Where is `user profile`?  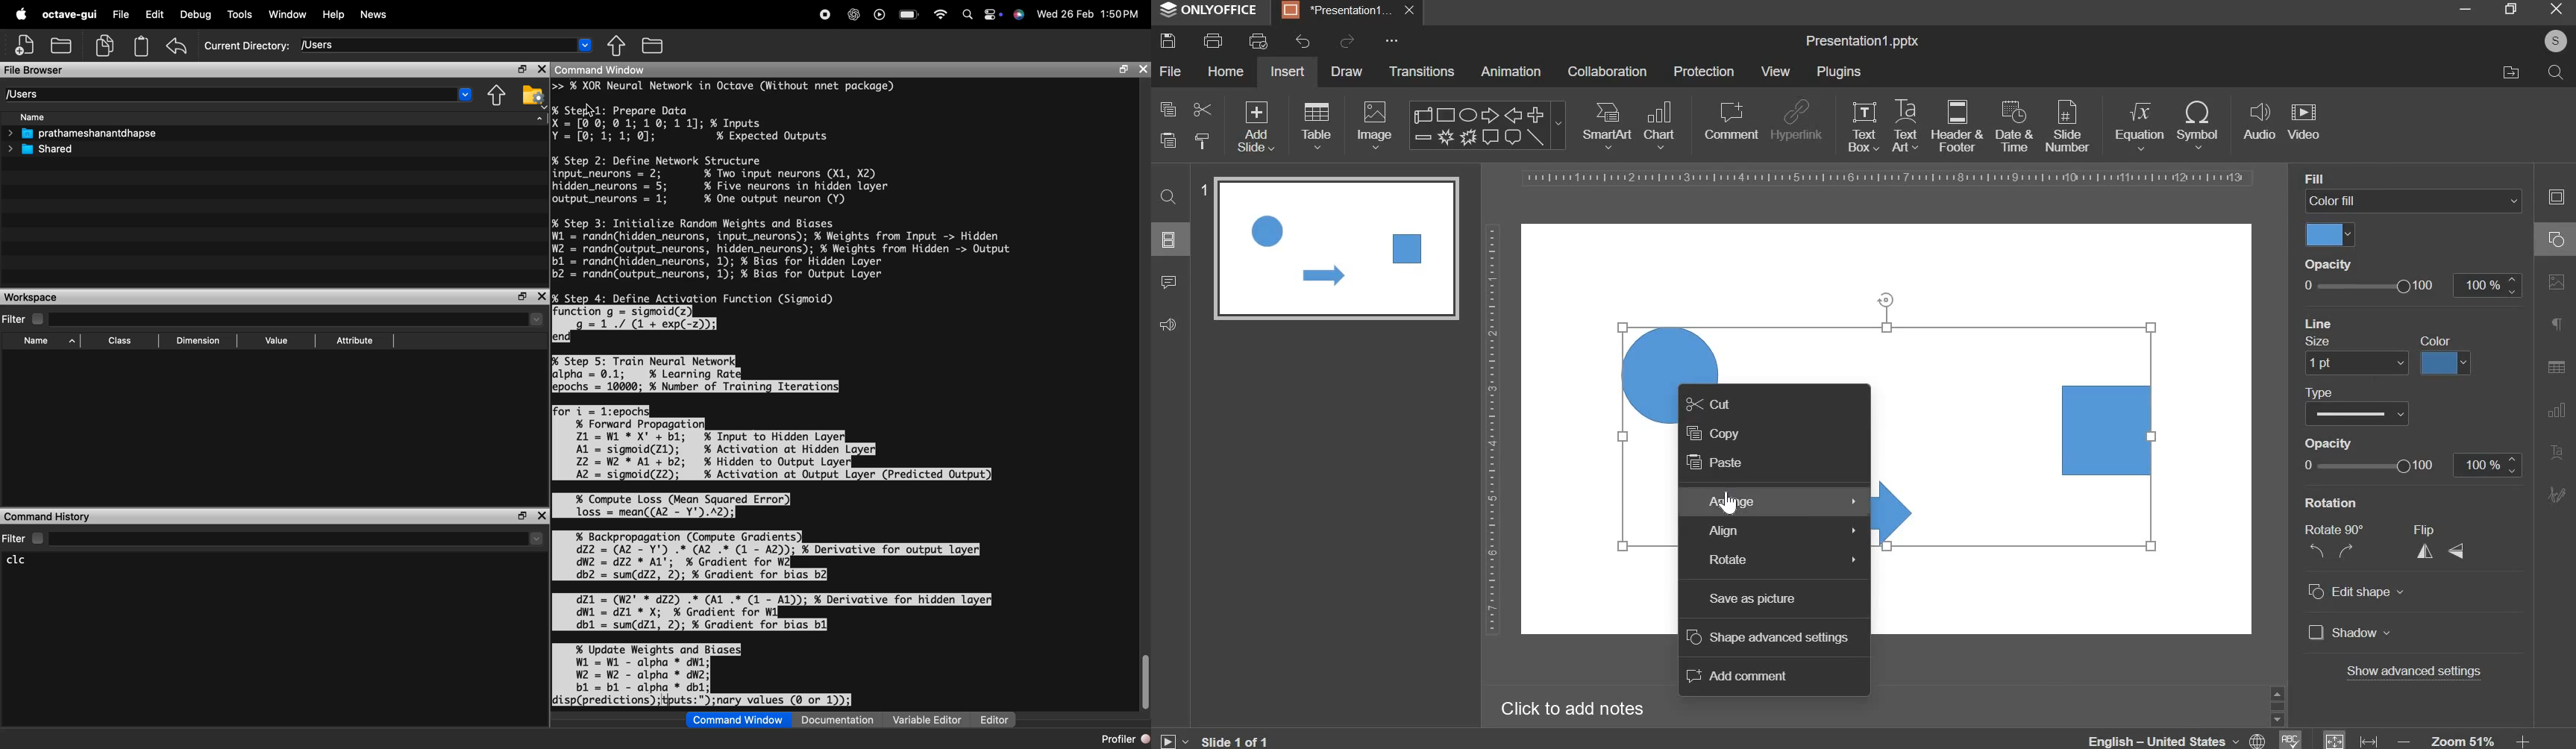 user profile is located at coordinates (2554, 41).